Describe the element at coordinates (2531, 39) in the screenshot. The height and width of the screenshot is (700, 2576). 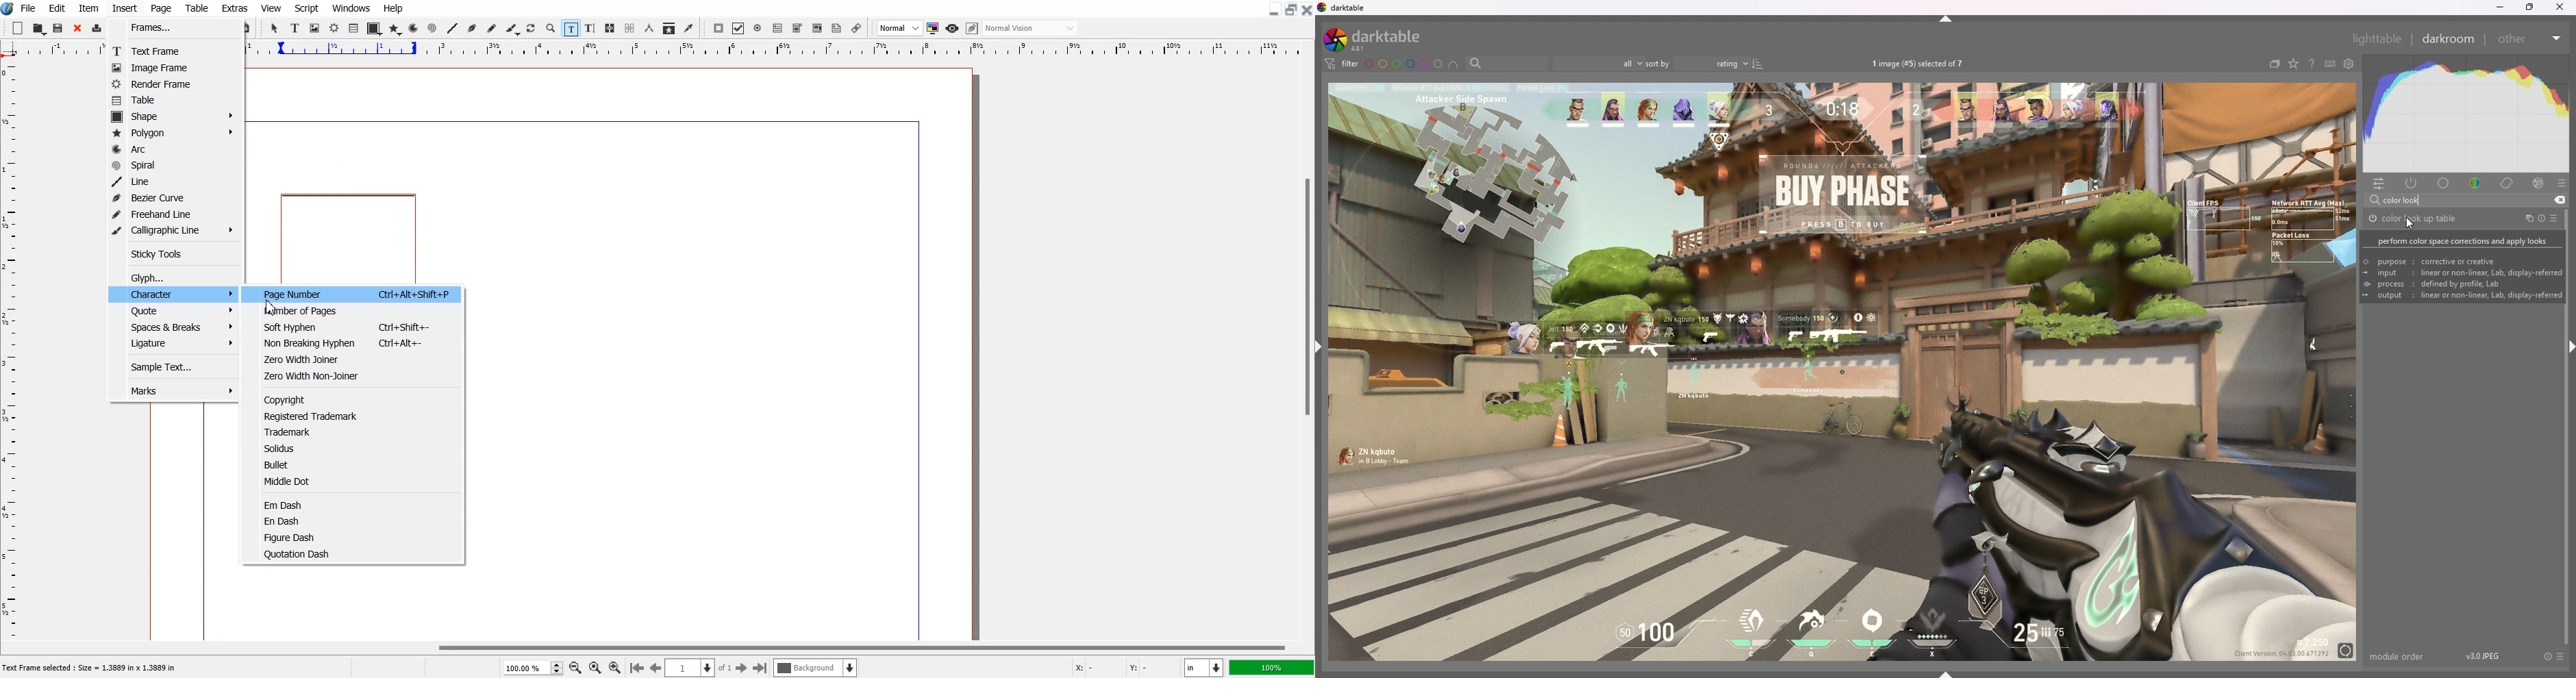
I see `other` at that location.